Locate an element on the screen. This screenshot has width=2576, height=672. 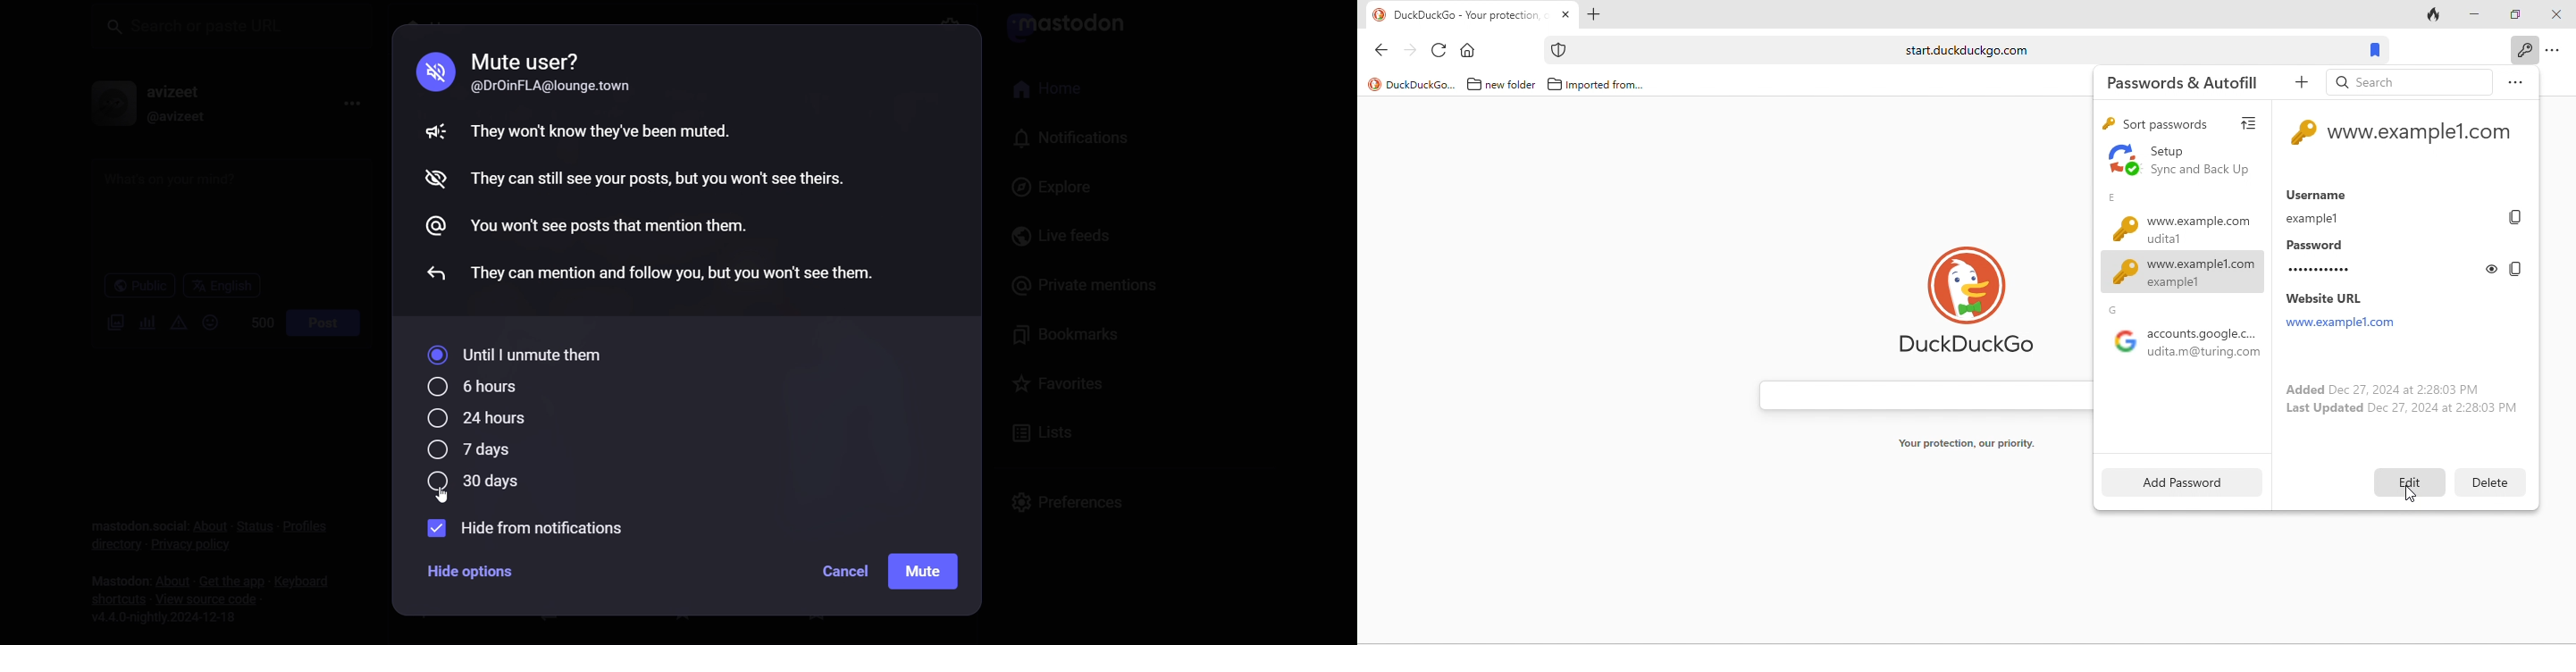
home is located at coordinates (1472, 49).